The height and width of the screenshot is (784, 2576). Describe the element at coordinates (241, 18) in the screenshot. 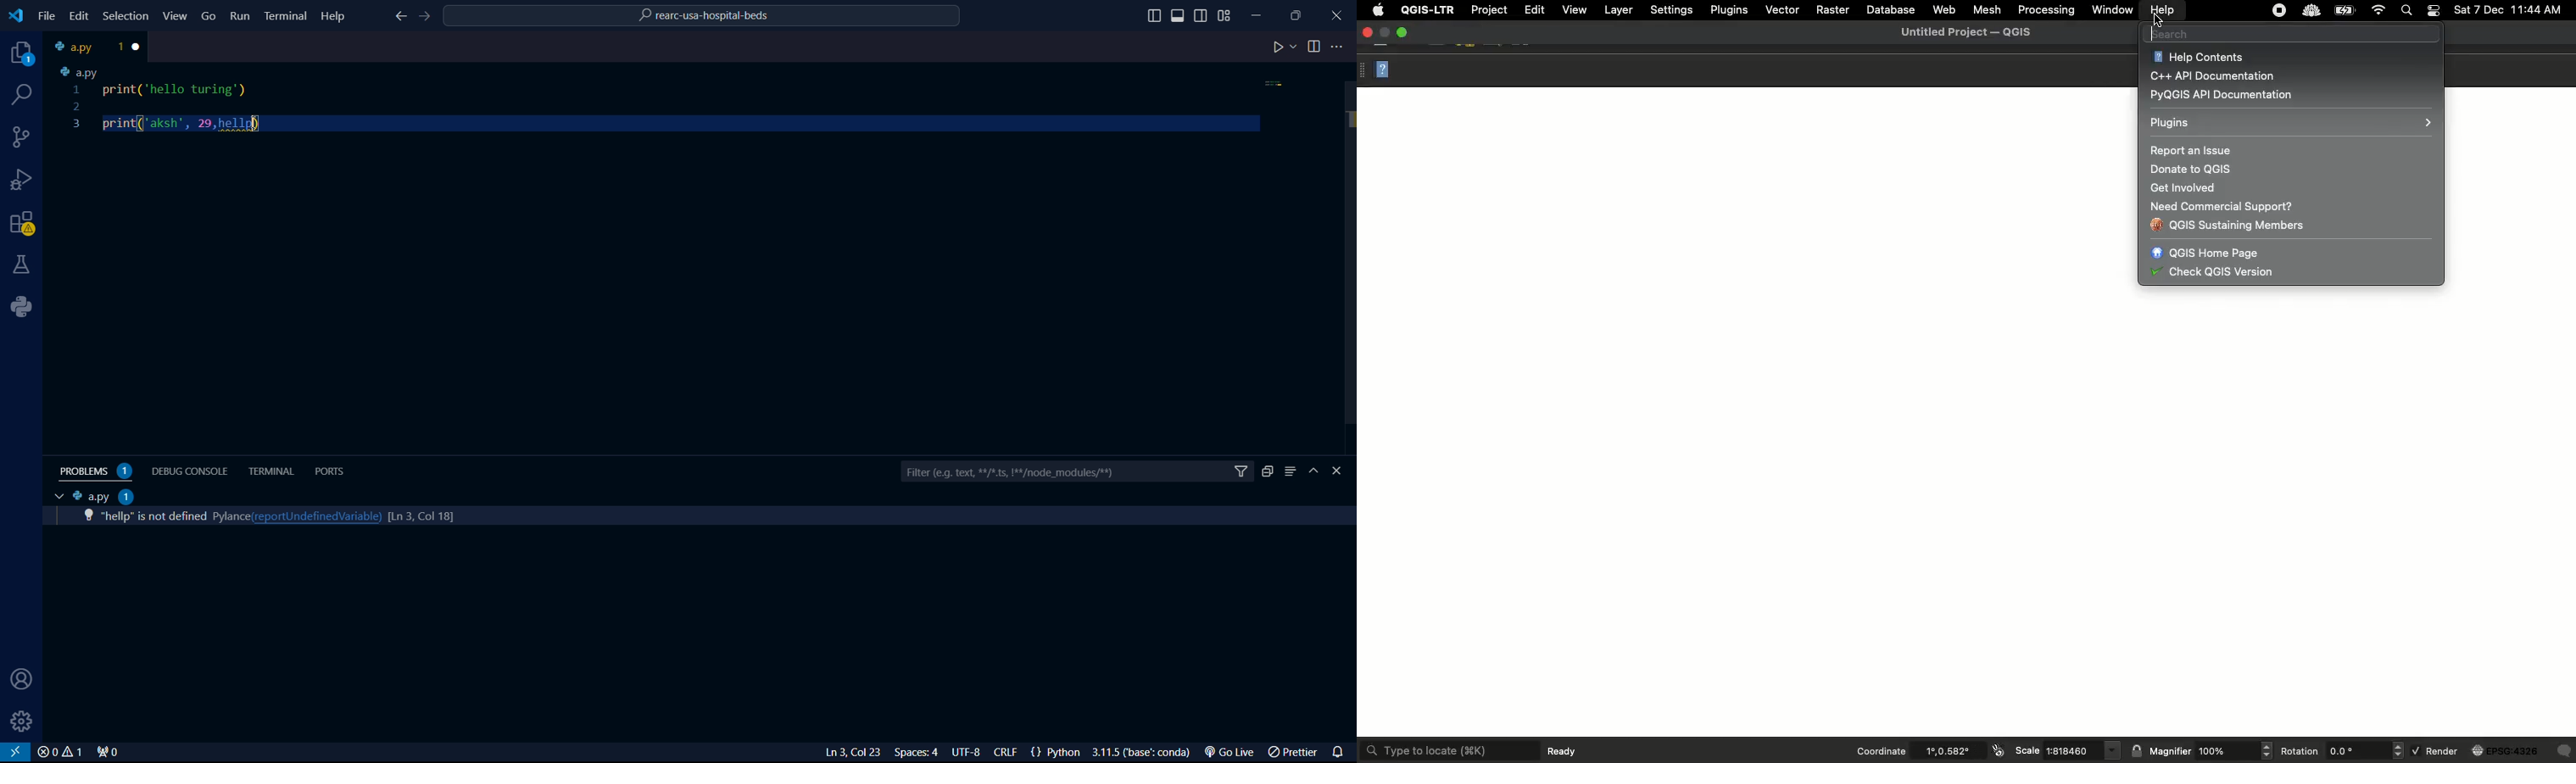

I see `Run` at that location.